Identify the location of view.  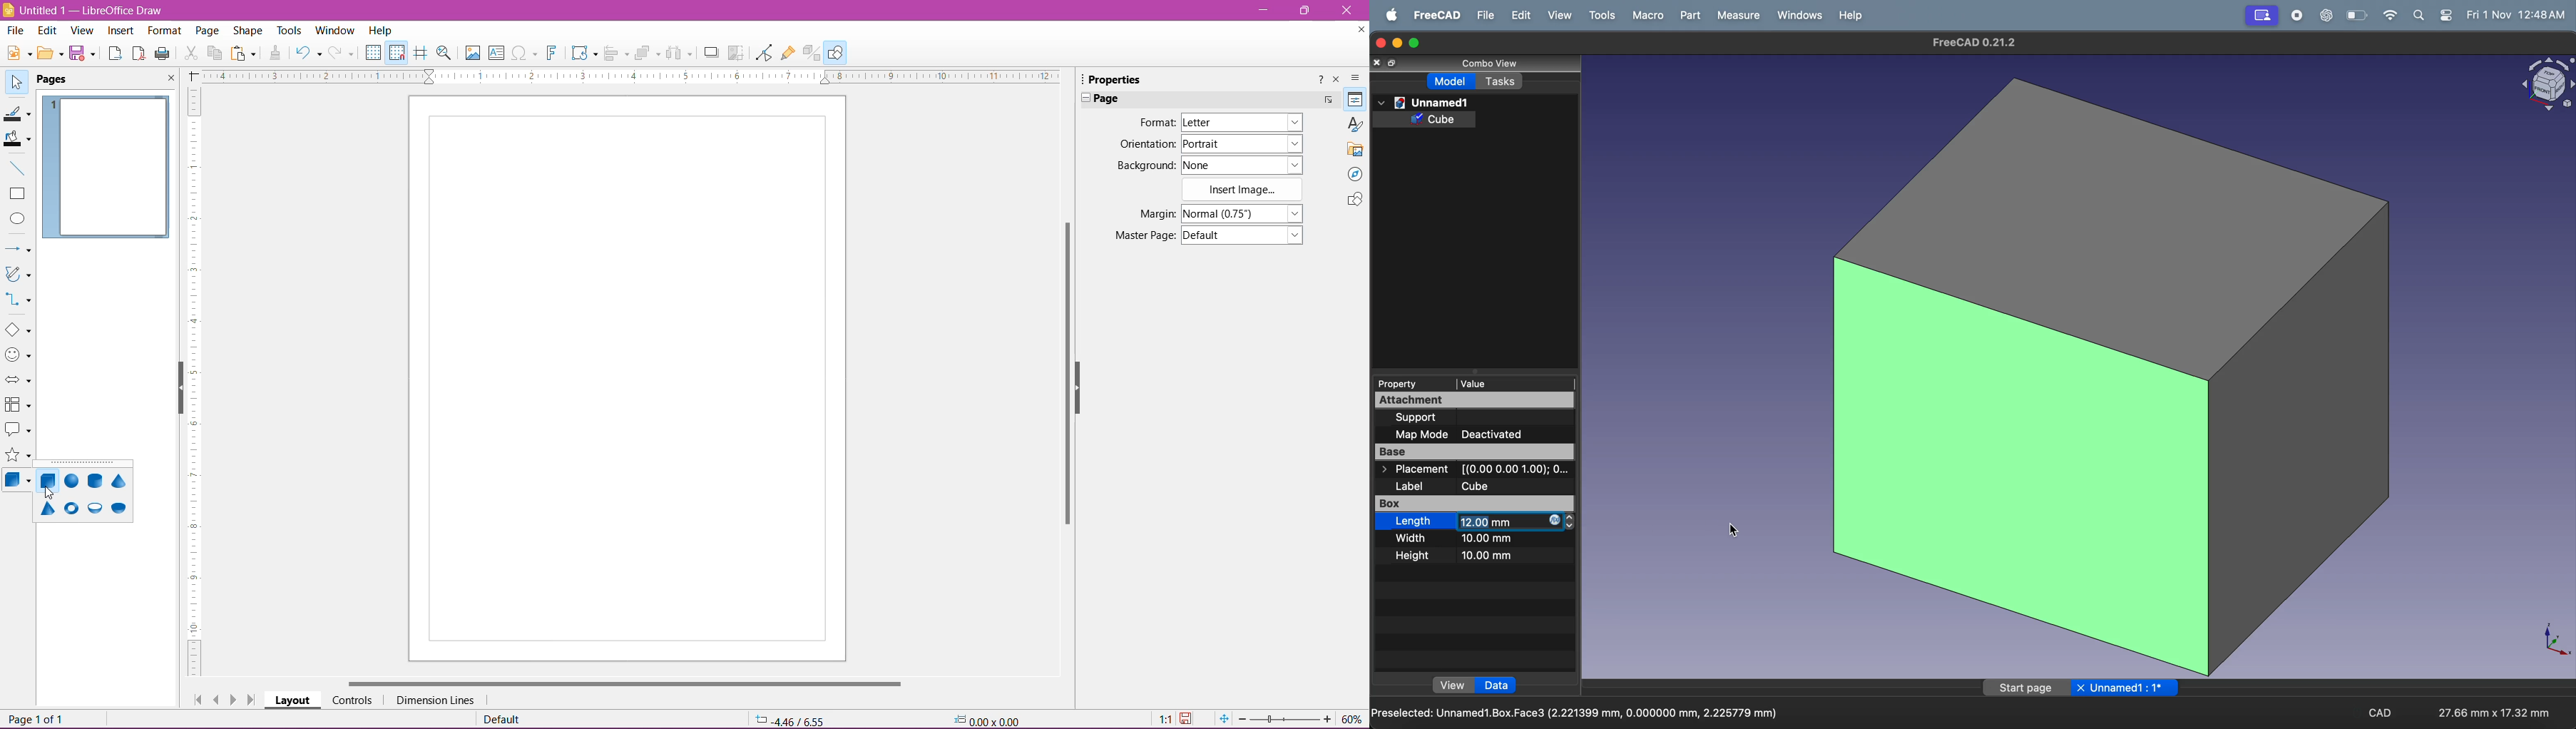
(1556, 16).